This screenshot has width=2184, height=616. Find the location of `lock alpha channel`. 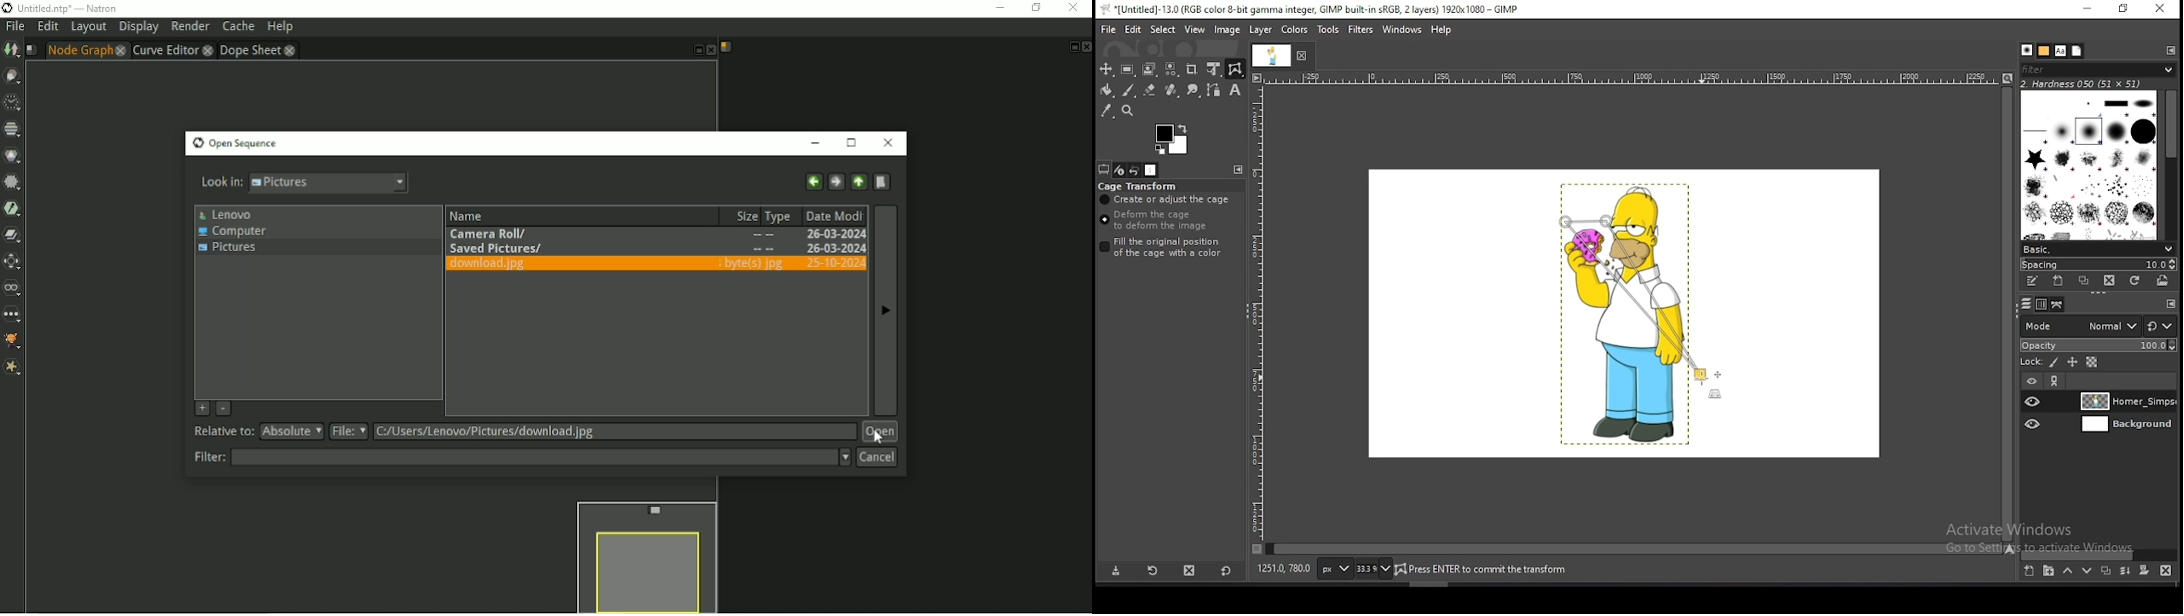

lock alpha channel is located at coordinates (2091, 363).